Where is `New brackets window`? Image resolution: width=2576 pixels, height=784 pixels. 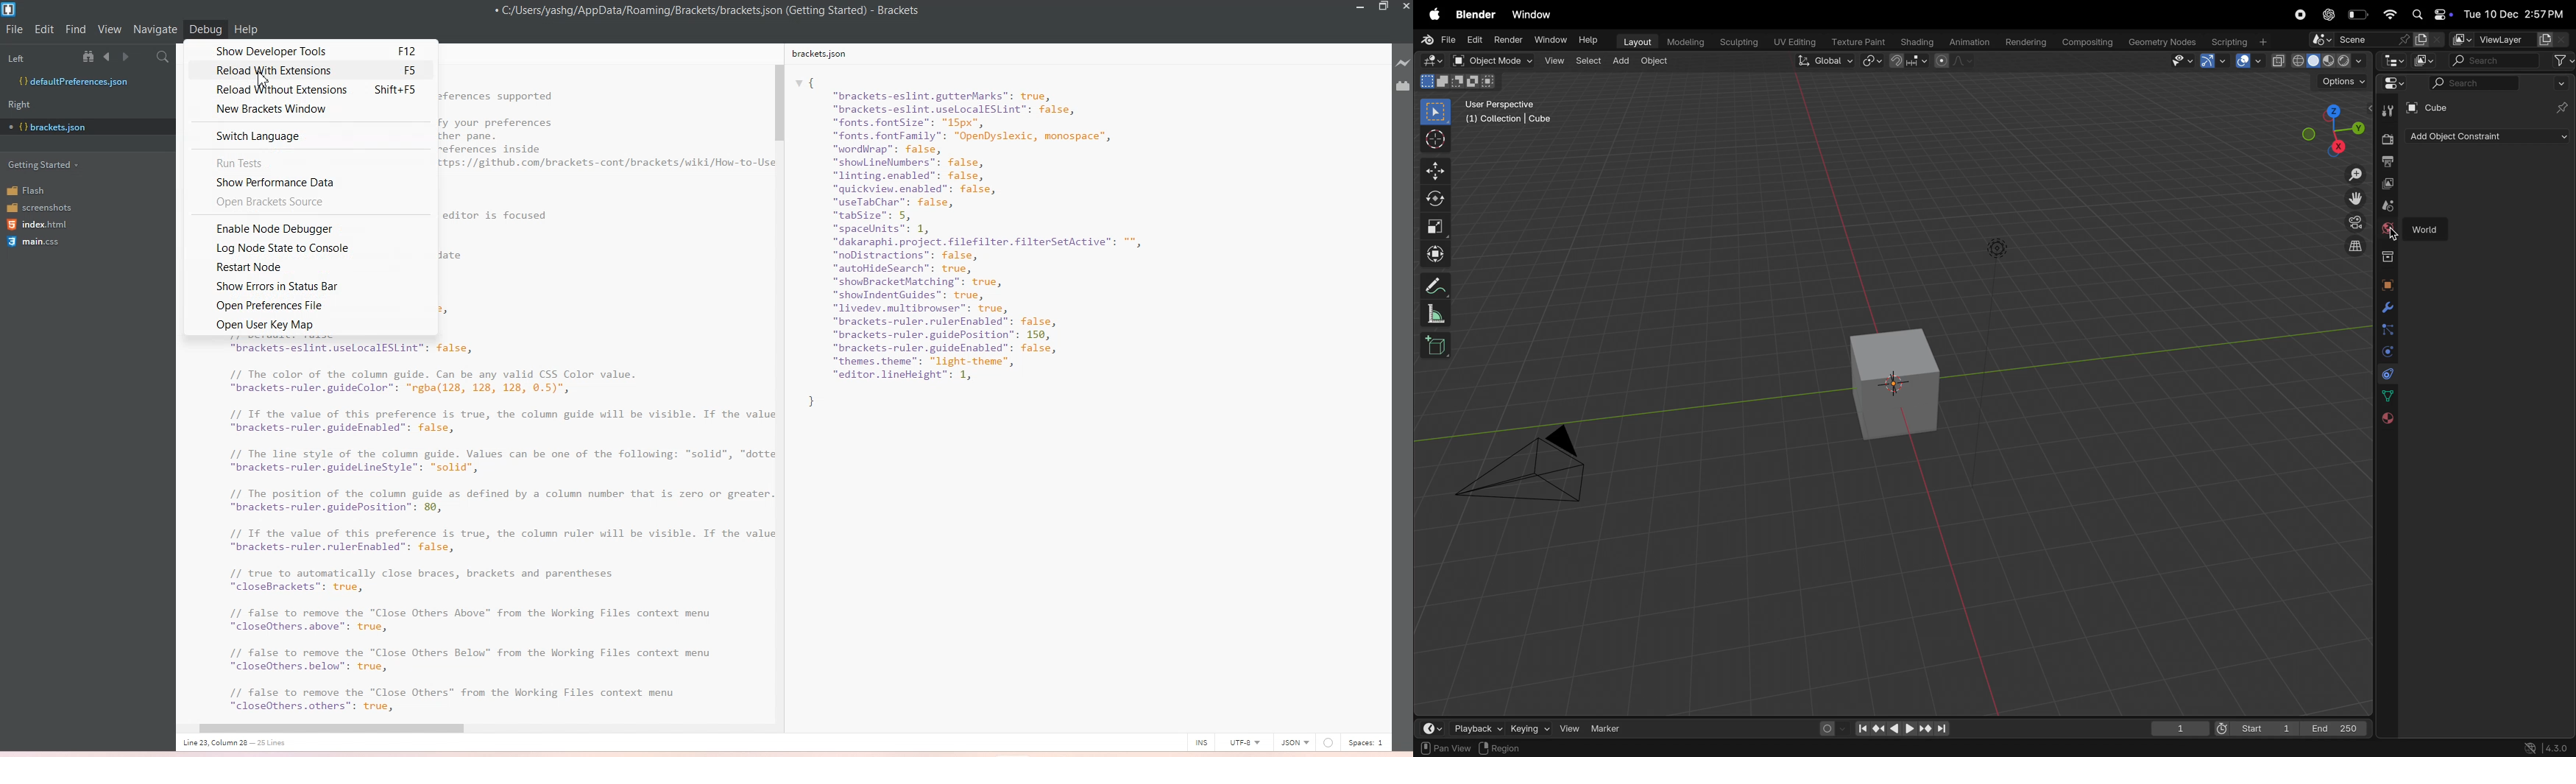 New brackets window is located at coordinates (311, 110).